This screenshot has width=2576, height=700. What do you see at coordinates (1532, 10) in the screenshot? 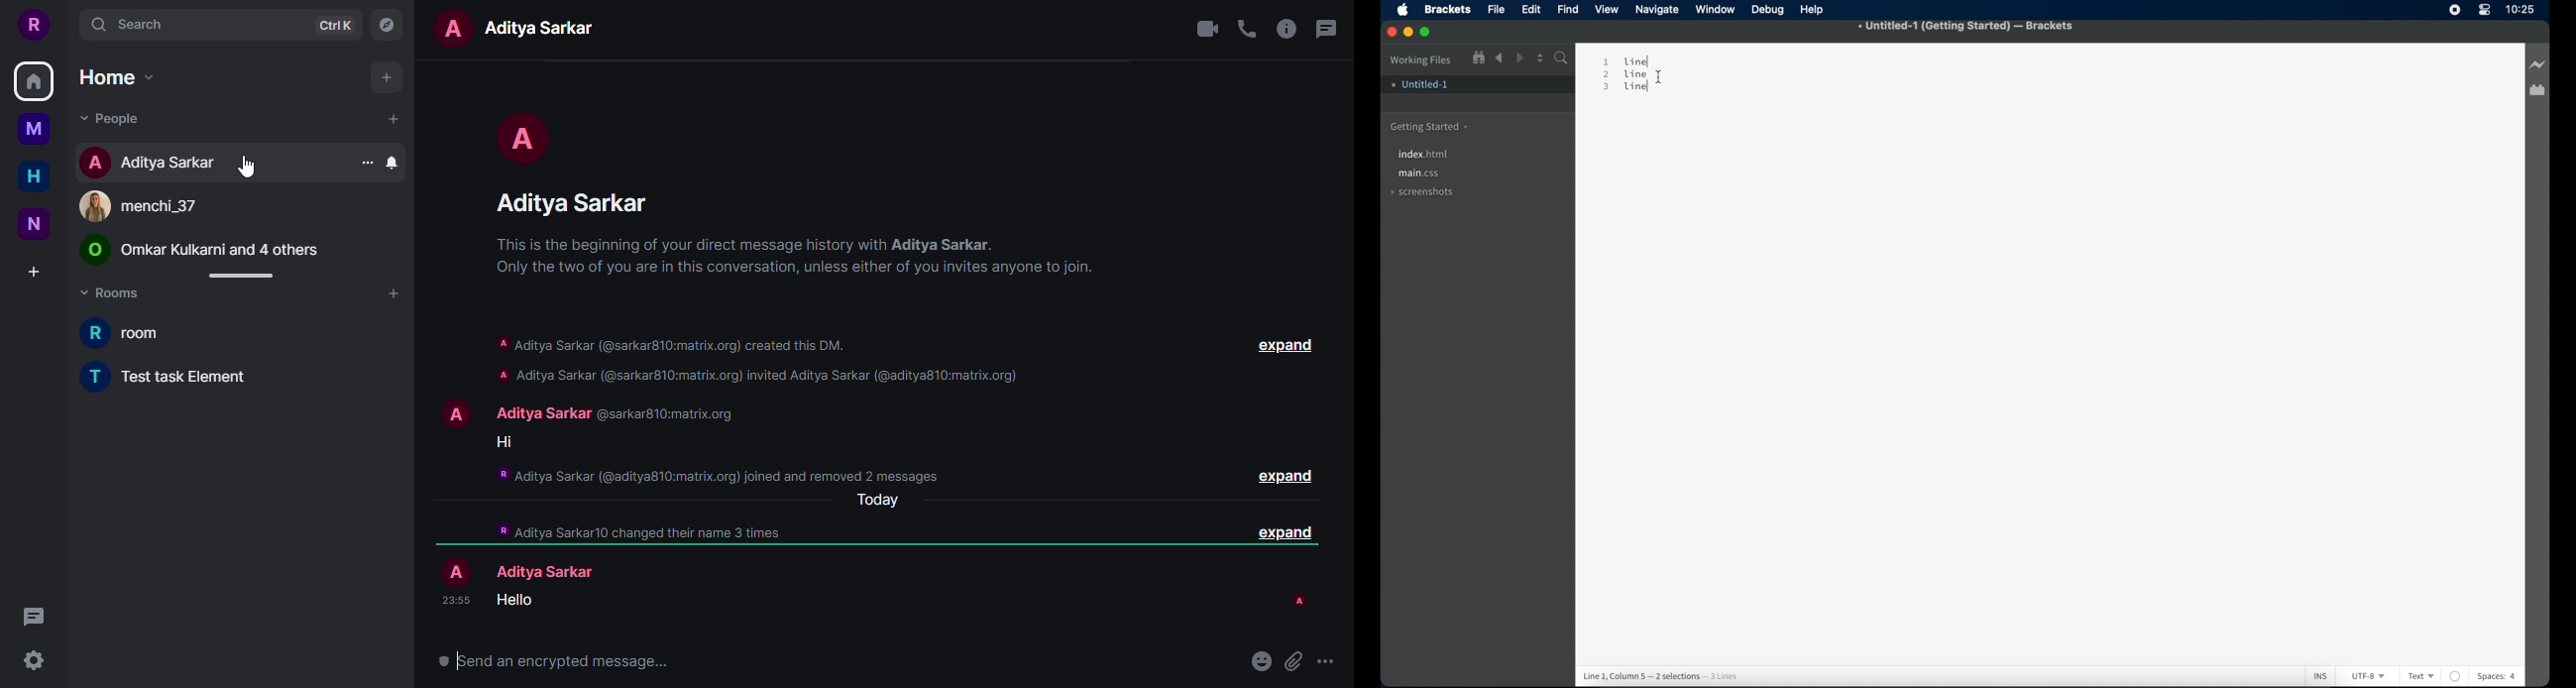
I see `edit` at bounding box center [1532, 10].